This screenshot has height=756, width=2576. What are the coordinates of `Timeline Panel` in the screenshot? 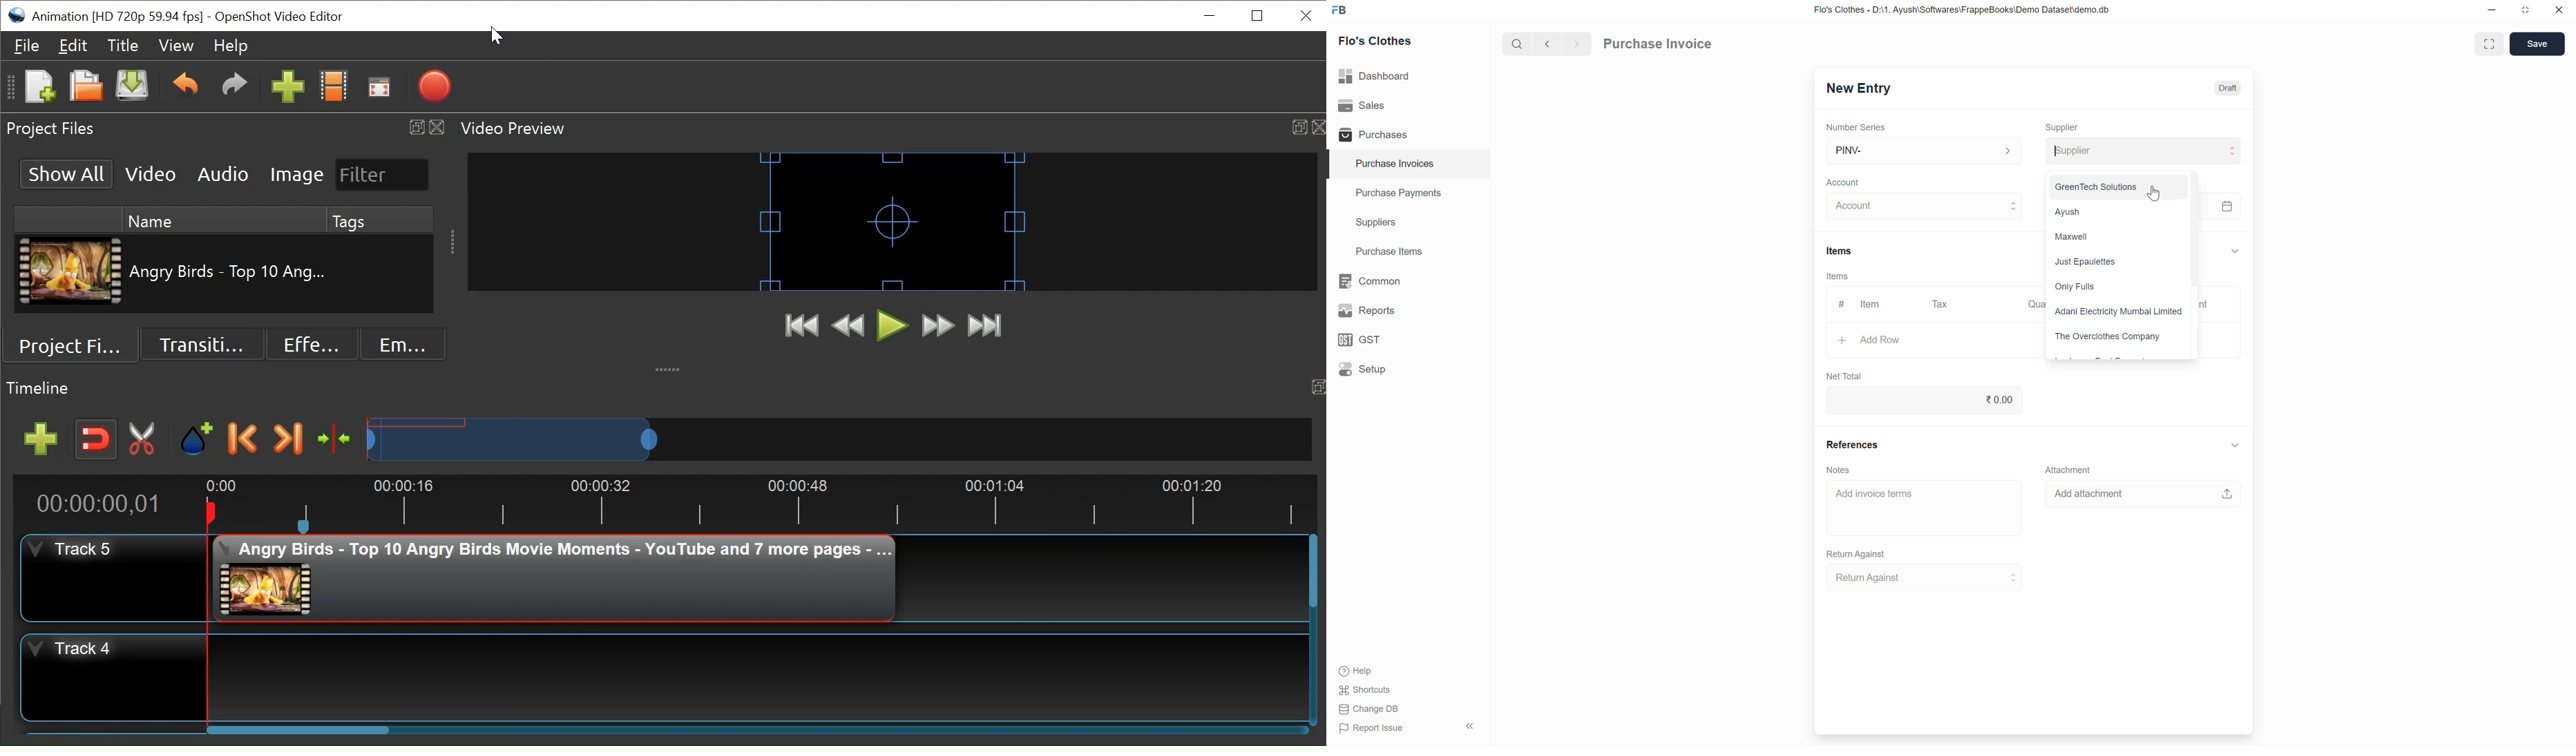 It's located at (663, 386).